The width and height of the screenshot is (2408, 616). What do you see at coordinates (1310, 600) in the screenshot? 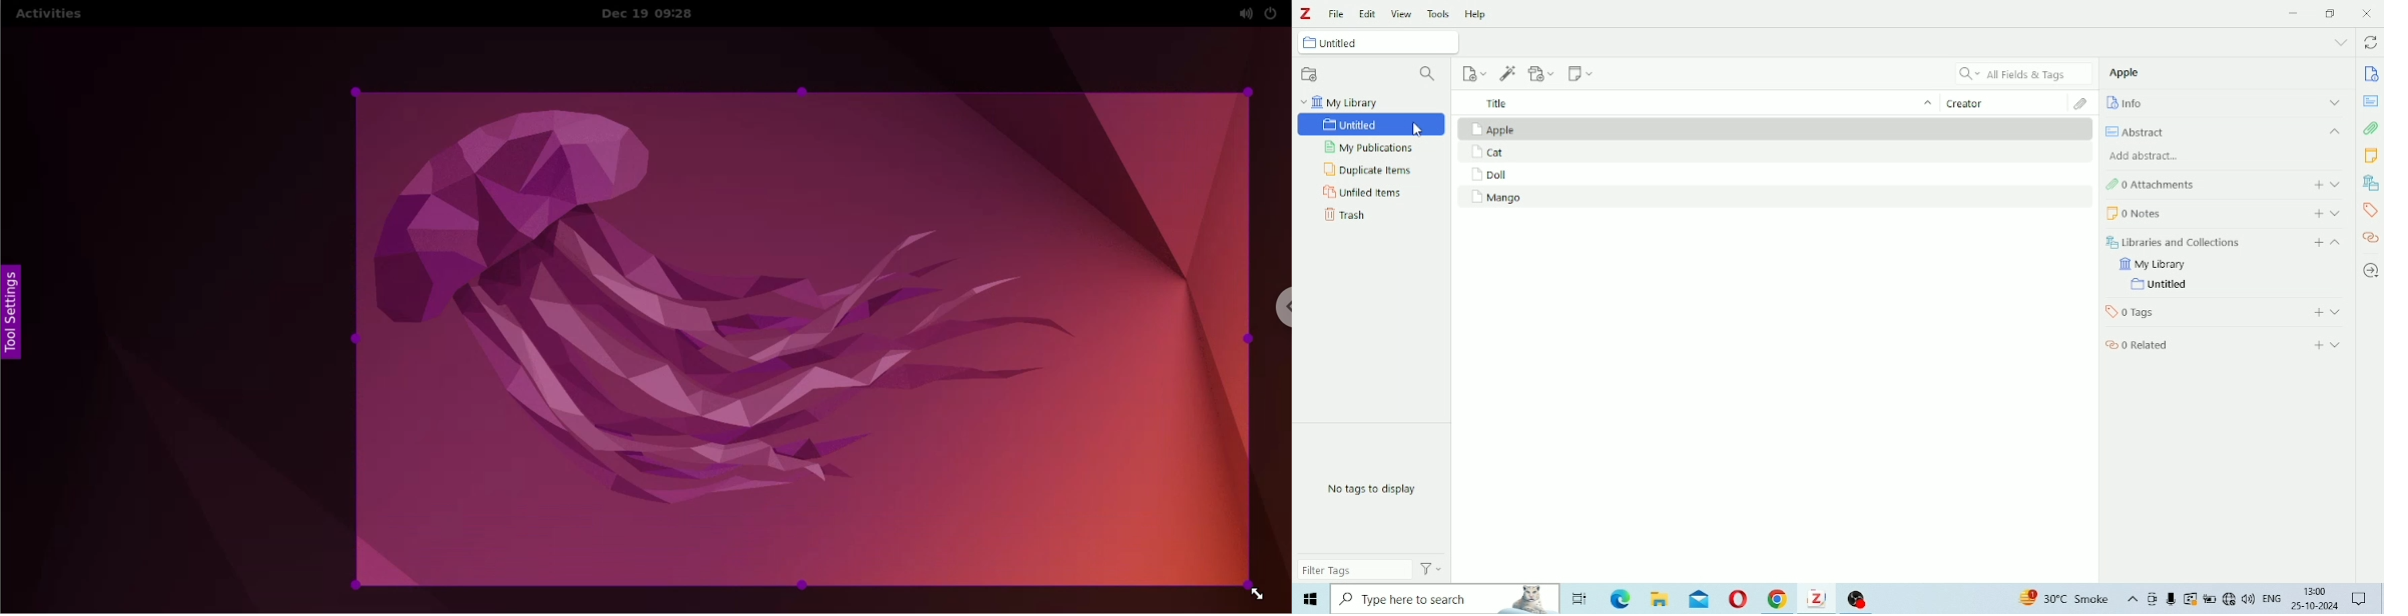
I see `start` at bounding box center [1310, 600].